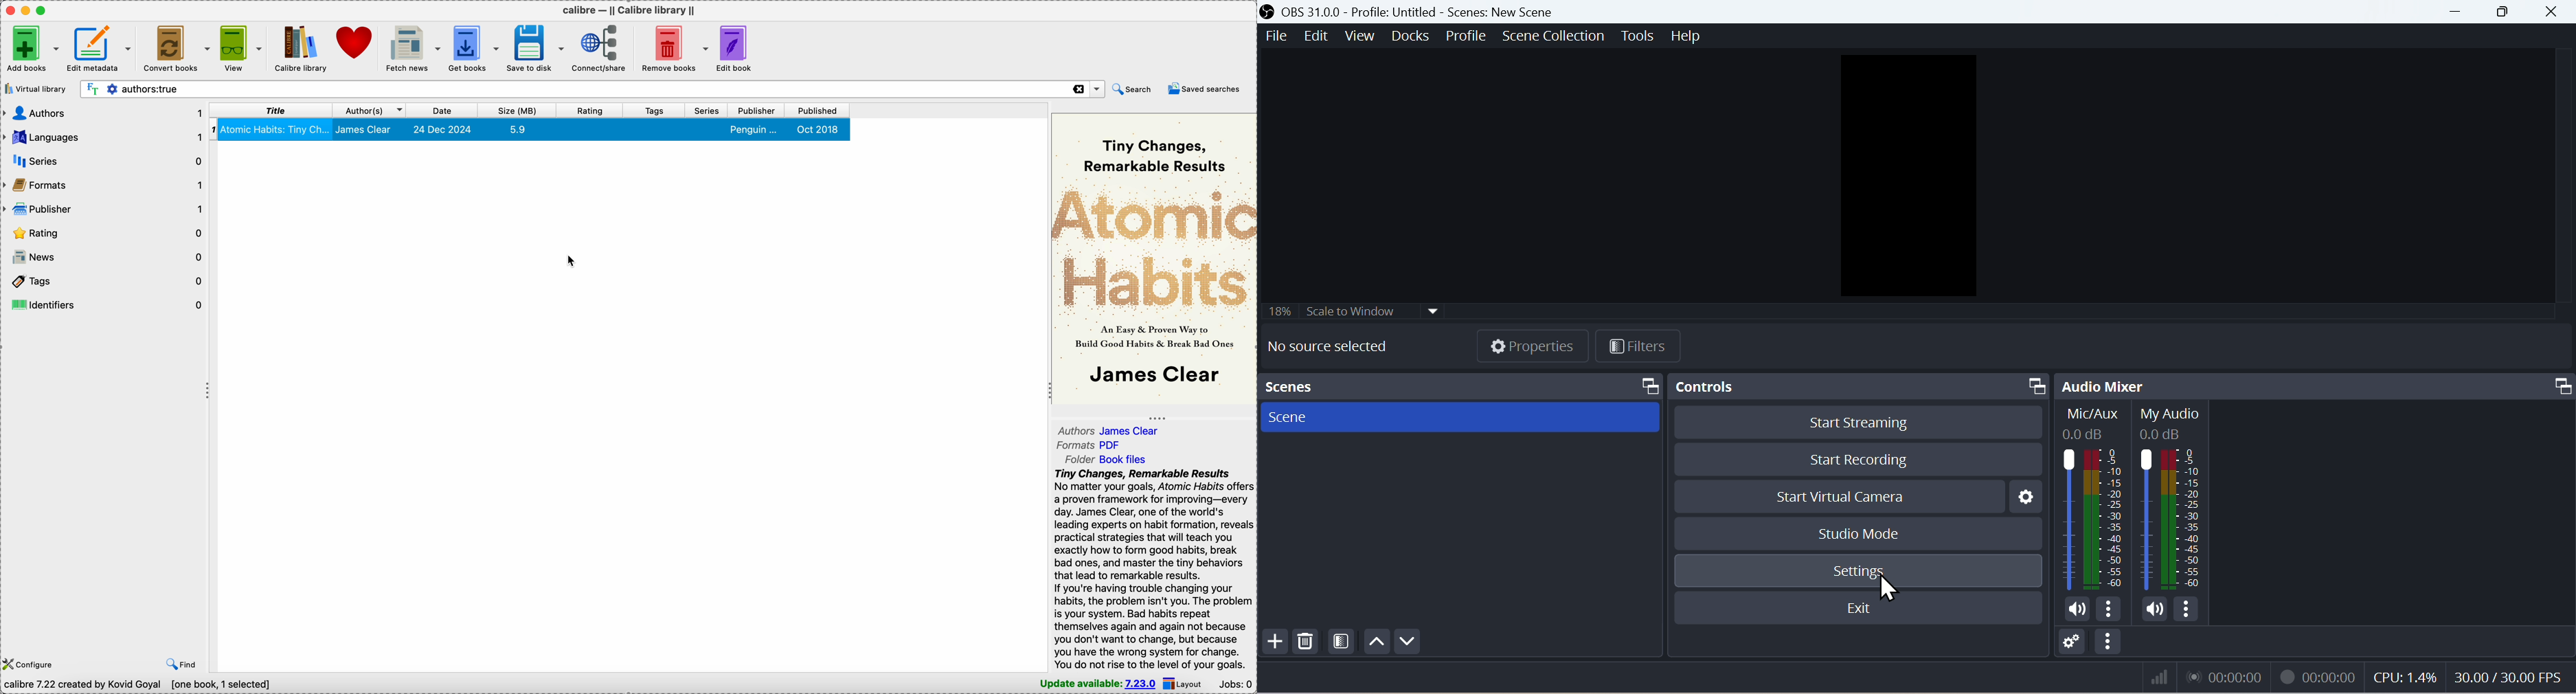 Image resolution: width=2576 pixels, height=700 pixels. I want to click on get books, so click(472, 49).